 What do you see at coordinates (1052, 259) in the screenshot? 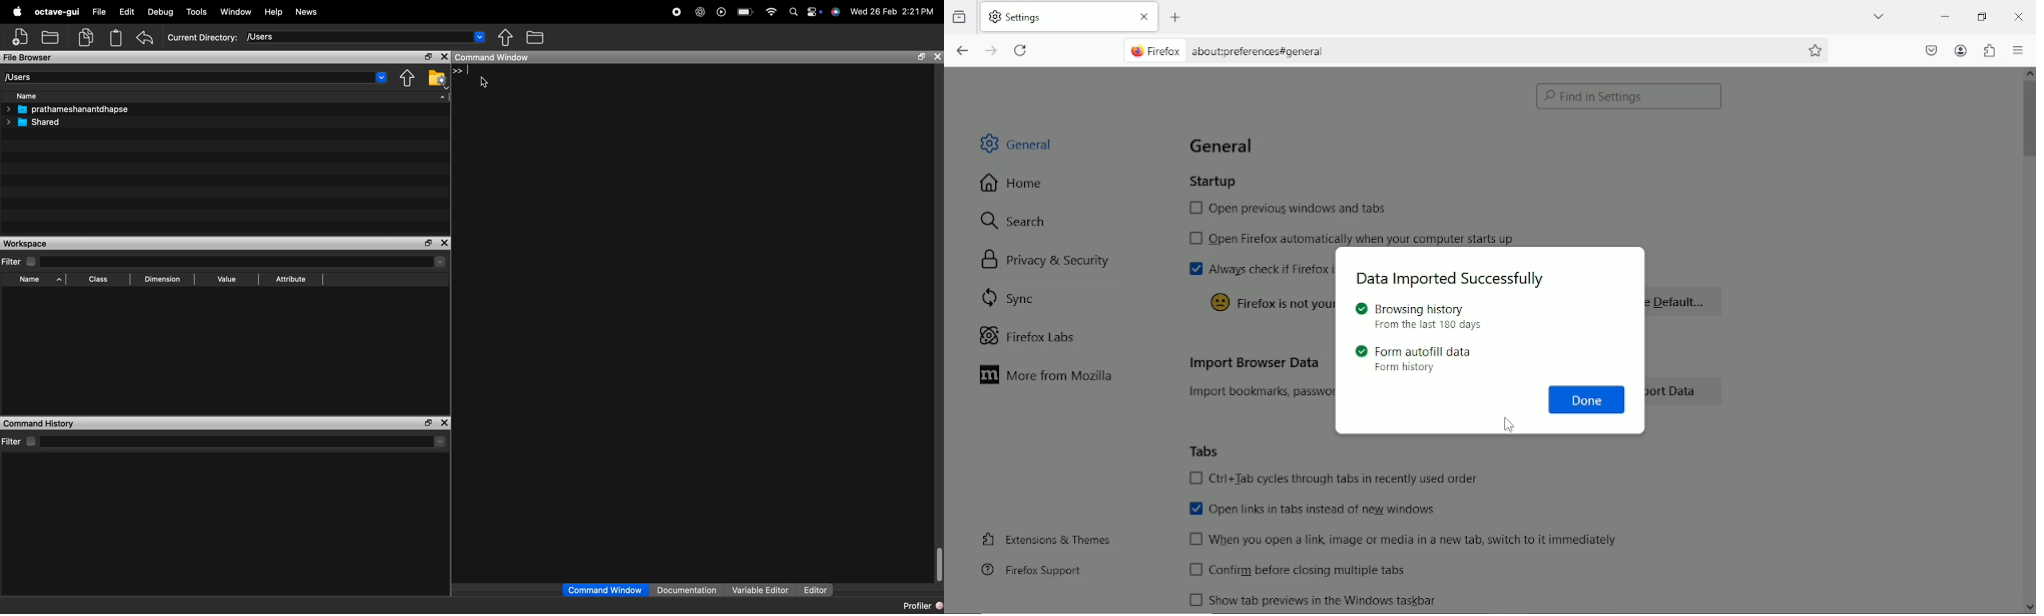
I see `Privacy & security` at bounding box center [1052, 259].